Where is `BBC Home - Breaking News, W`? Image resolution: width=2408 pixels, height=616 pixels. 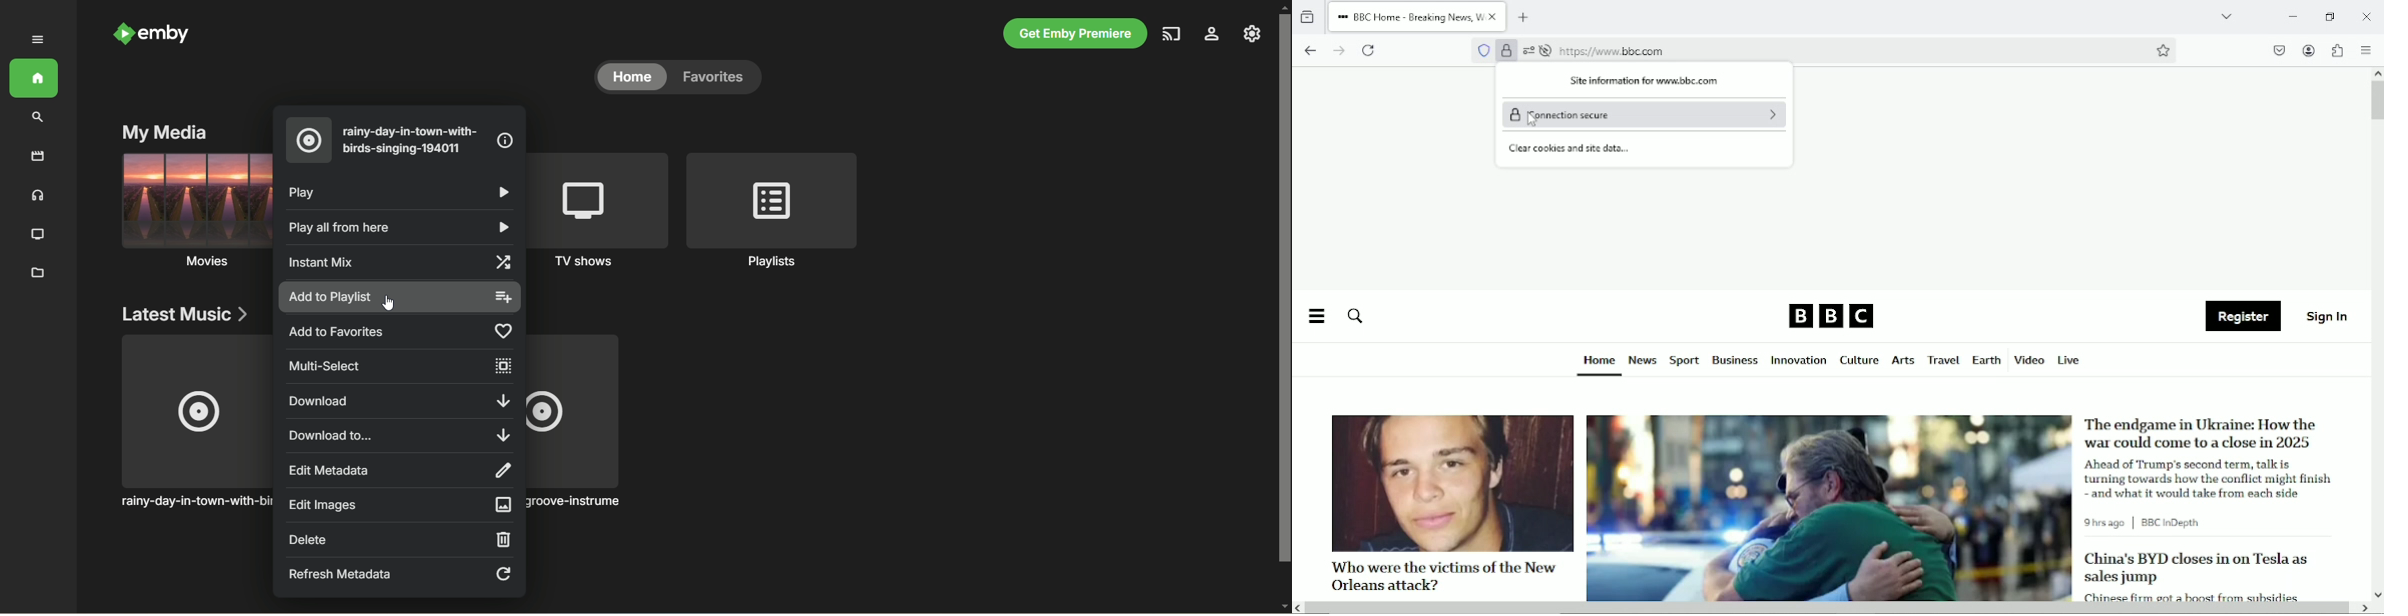 BBC Home - Breaking News, W is located at coordinates (1409, 15).